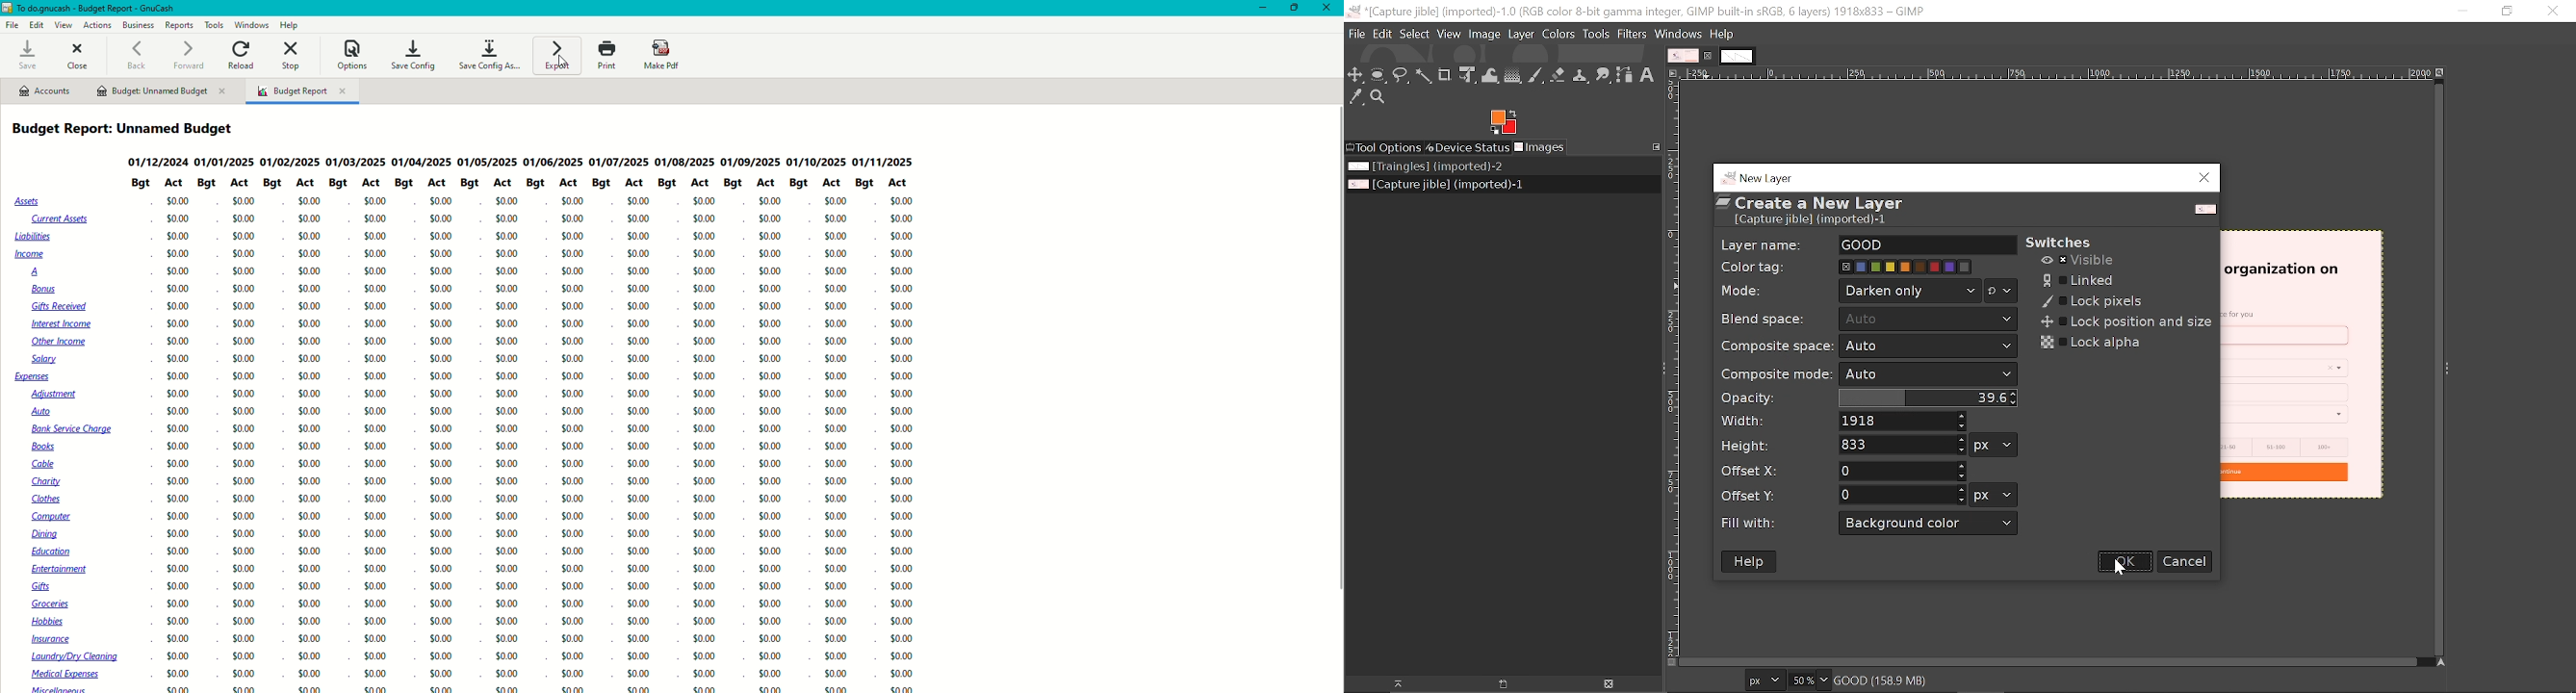  I want to click on 0.00, so click(243, 463).